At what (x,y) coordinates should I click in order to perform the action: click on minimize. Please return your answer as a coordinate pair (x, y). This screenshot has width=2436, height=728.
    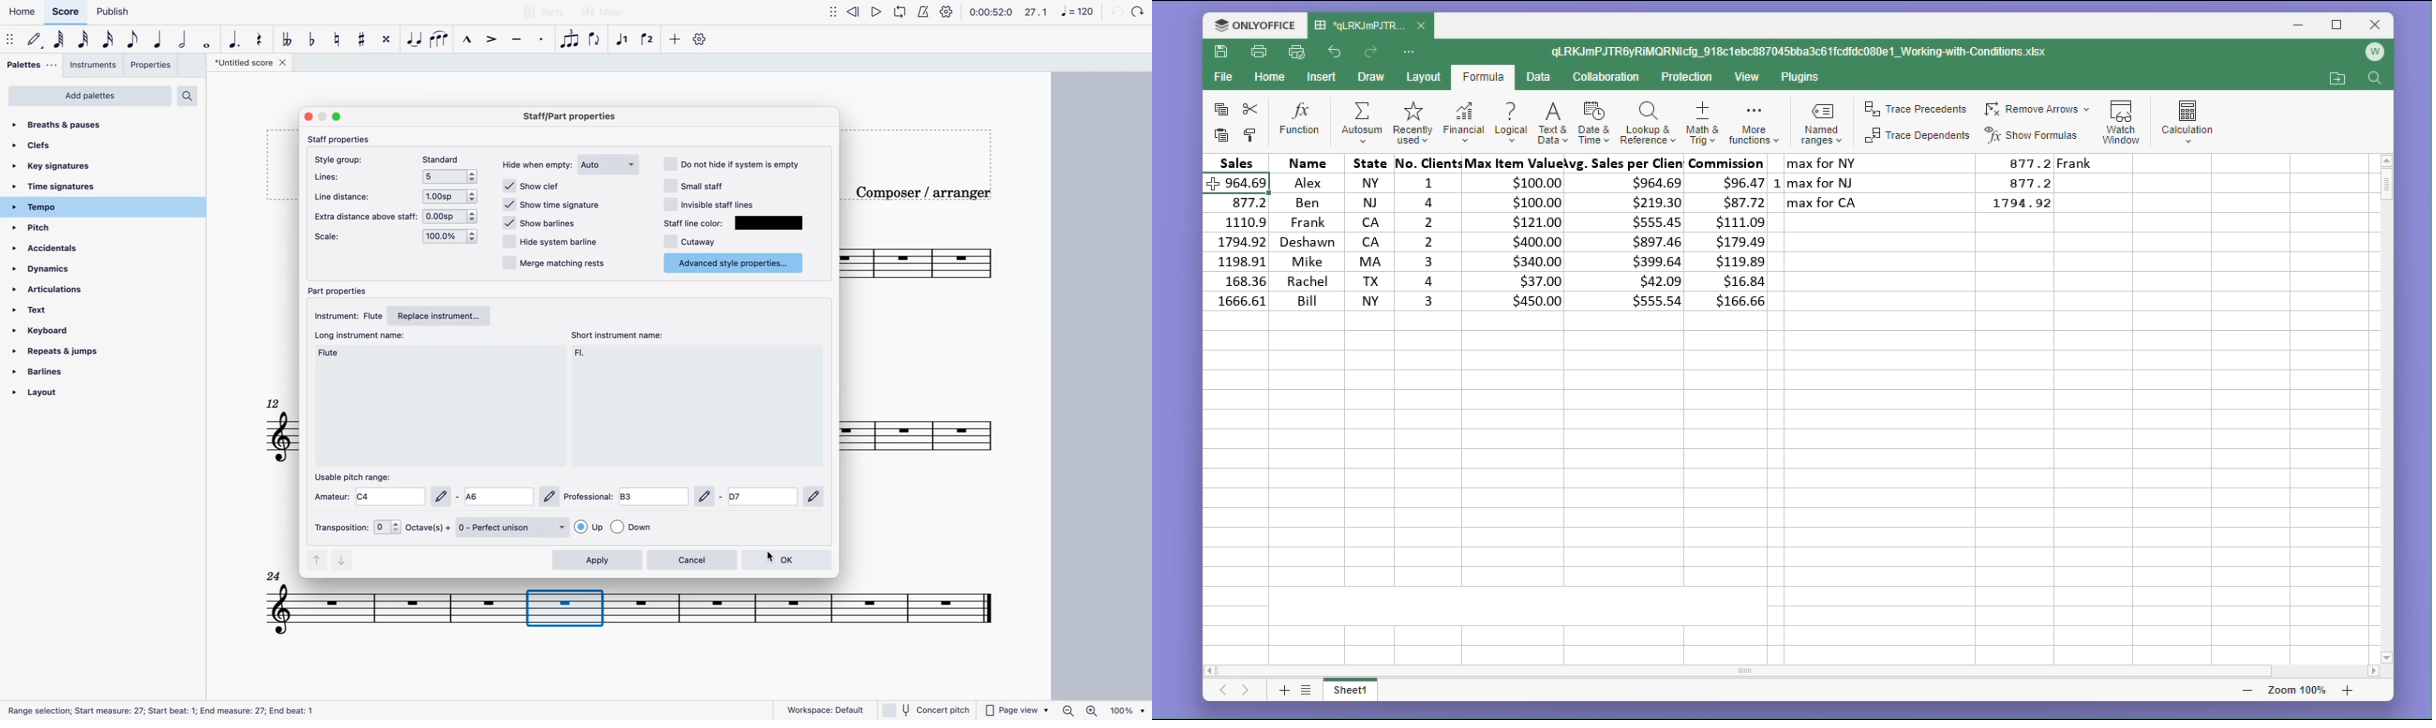
    Looking at the image, I should click on (322, 118).